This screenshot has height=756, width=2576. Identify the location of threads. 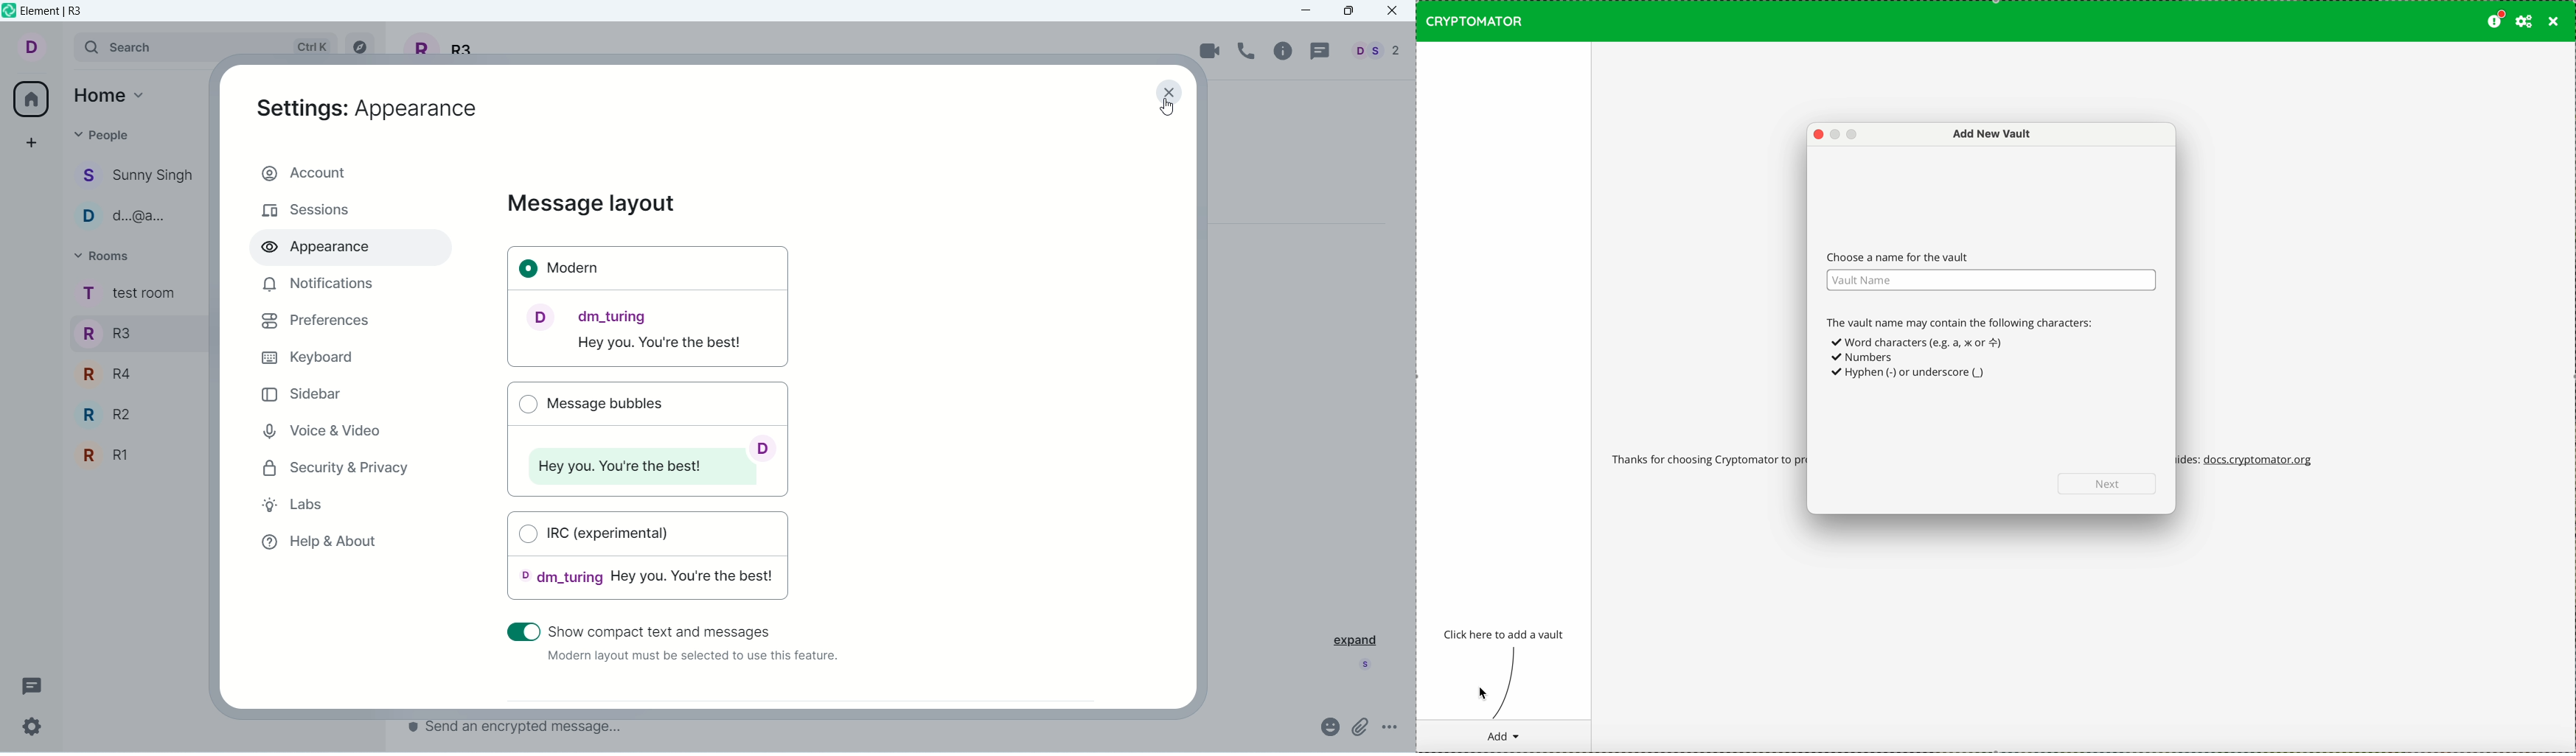
(32, 683).